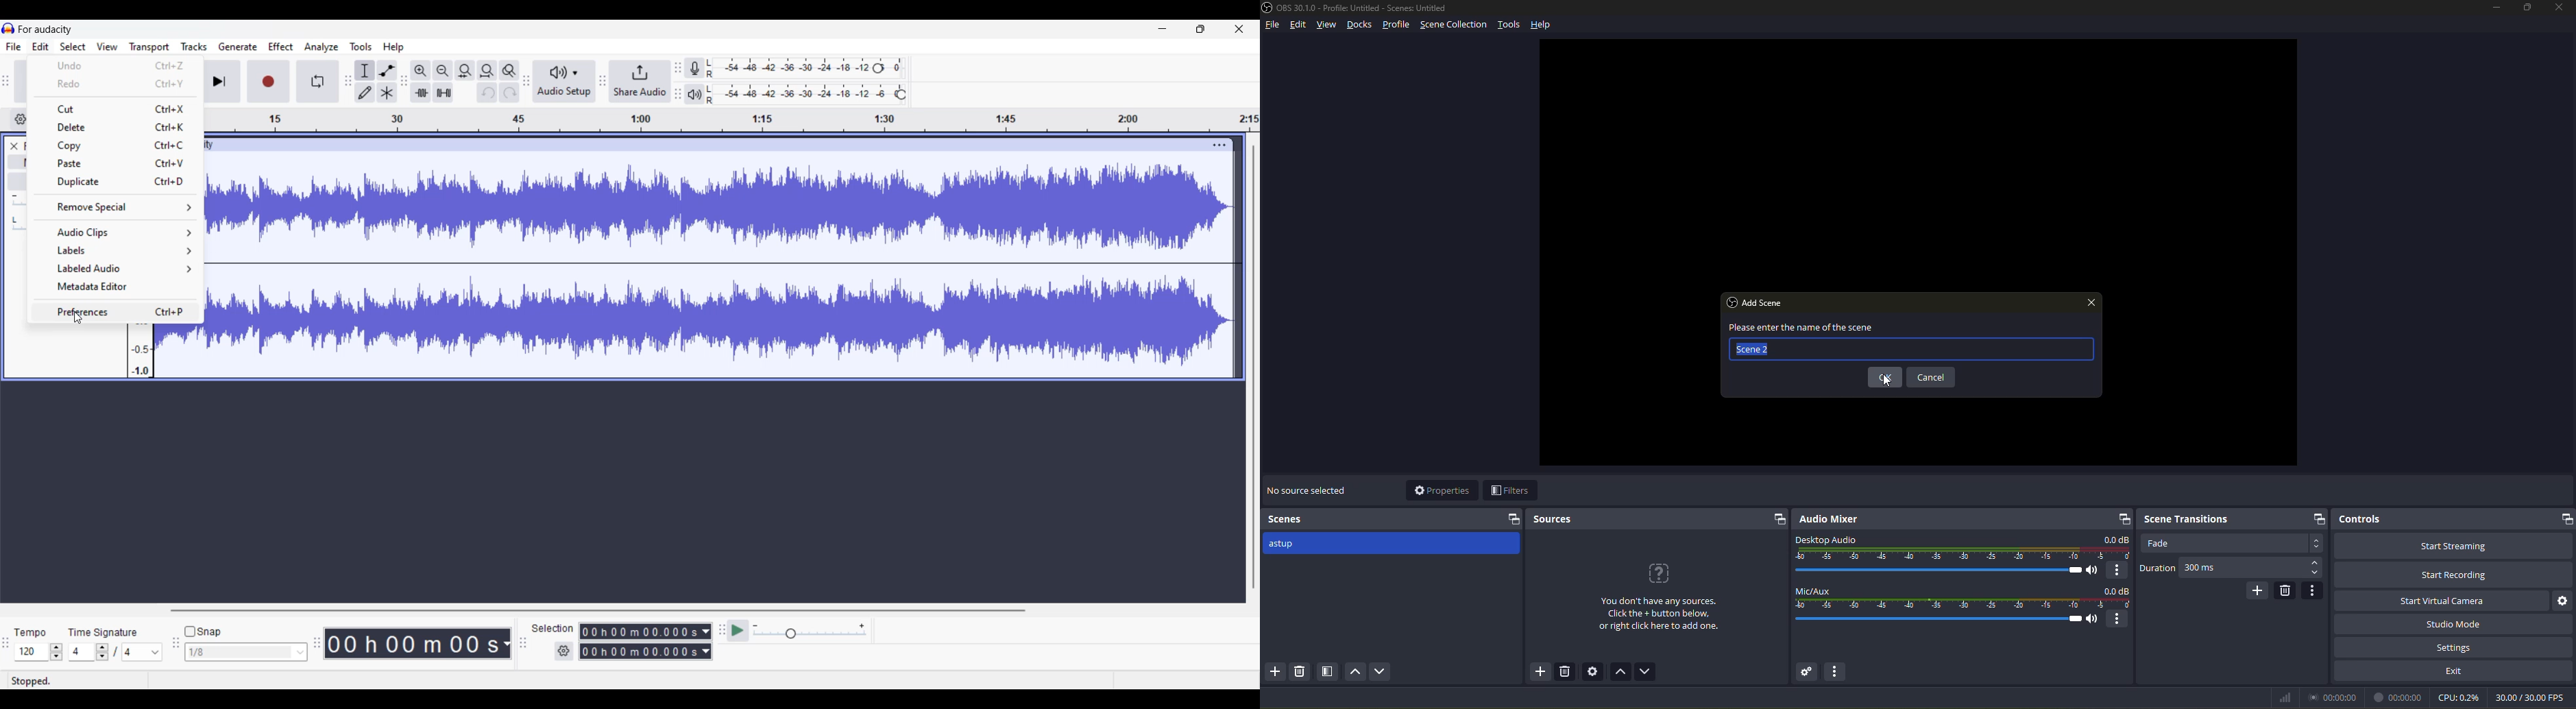  Describe the element at coordinates (2162, 543) in the screenshot. I see `fade` at that location.